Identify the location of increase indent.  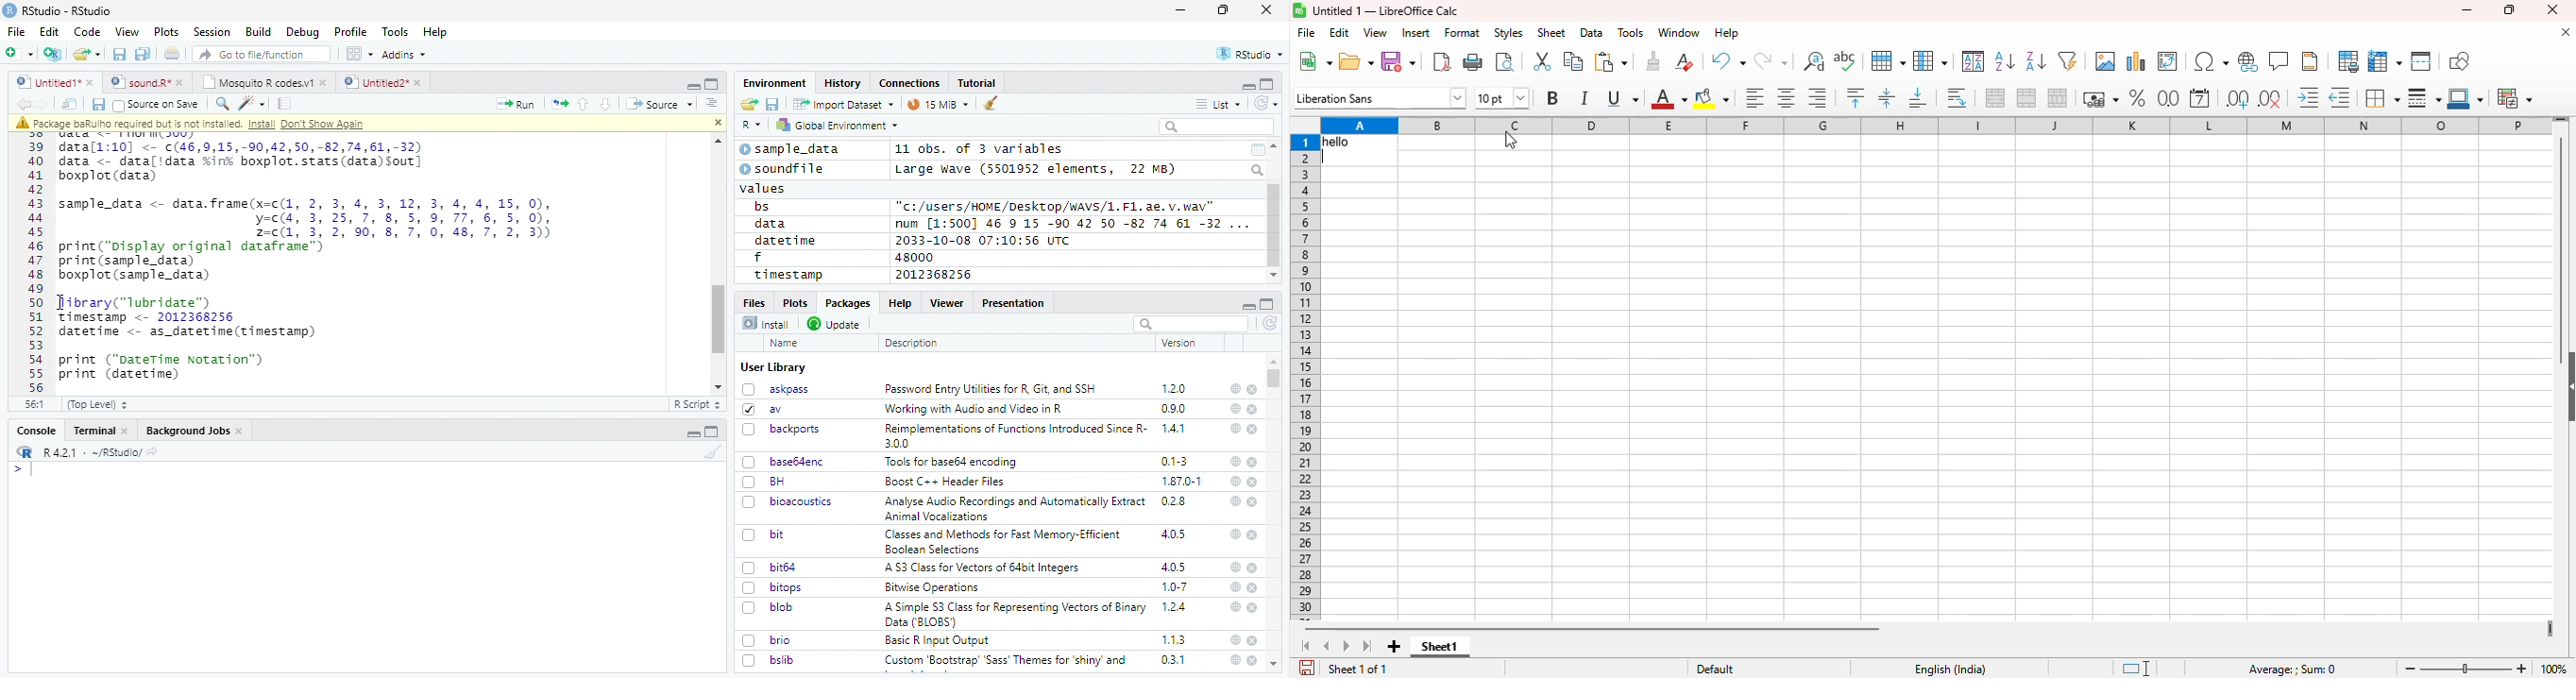
(2308, 97).